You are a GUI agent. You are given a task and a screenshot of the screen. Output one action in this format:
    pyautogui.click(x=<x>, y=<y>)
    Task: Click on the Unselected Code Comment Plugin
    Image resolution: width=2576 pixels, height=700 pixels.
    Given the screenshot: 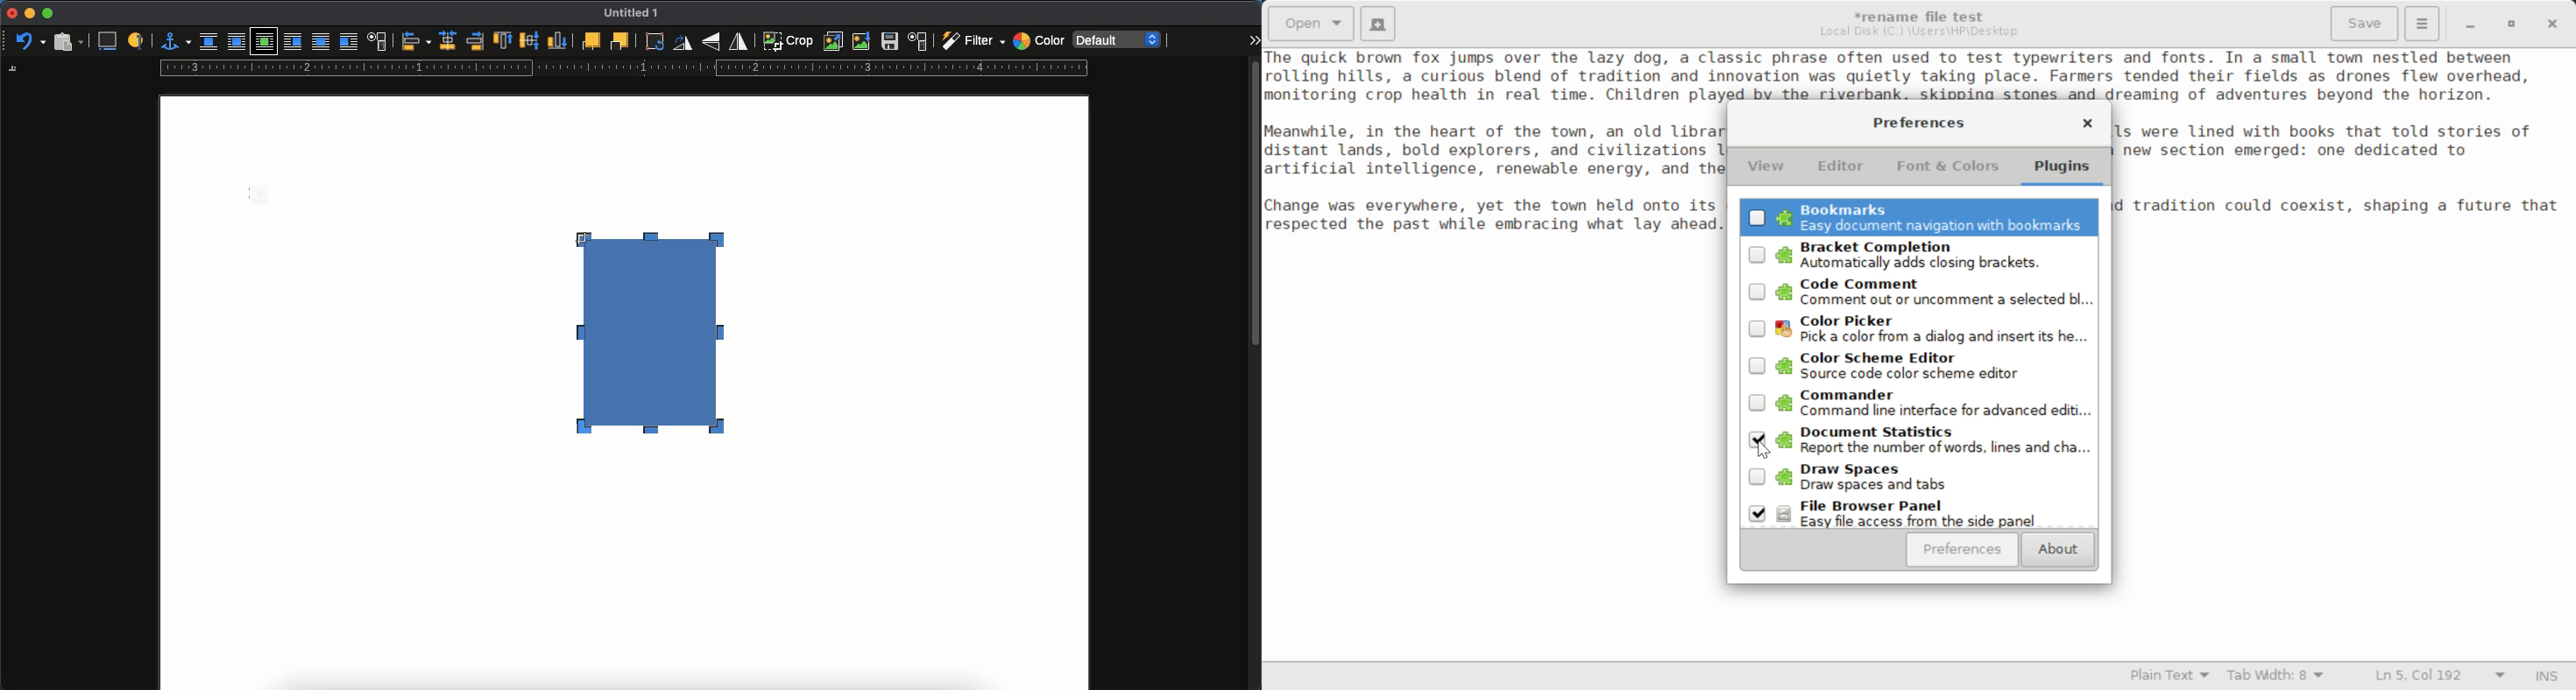 What is the action you would take?
    pyautogui.click(x=1923, y=293)
    